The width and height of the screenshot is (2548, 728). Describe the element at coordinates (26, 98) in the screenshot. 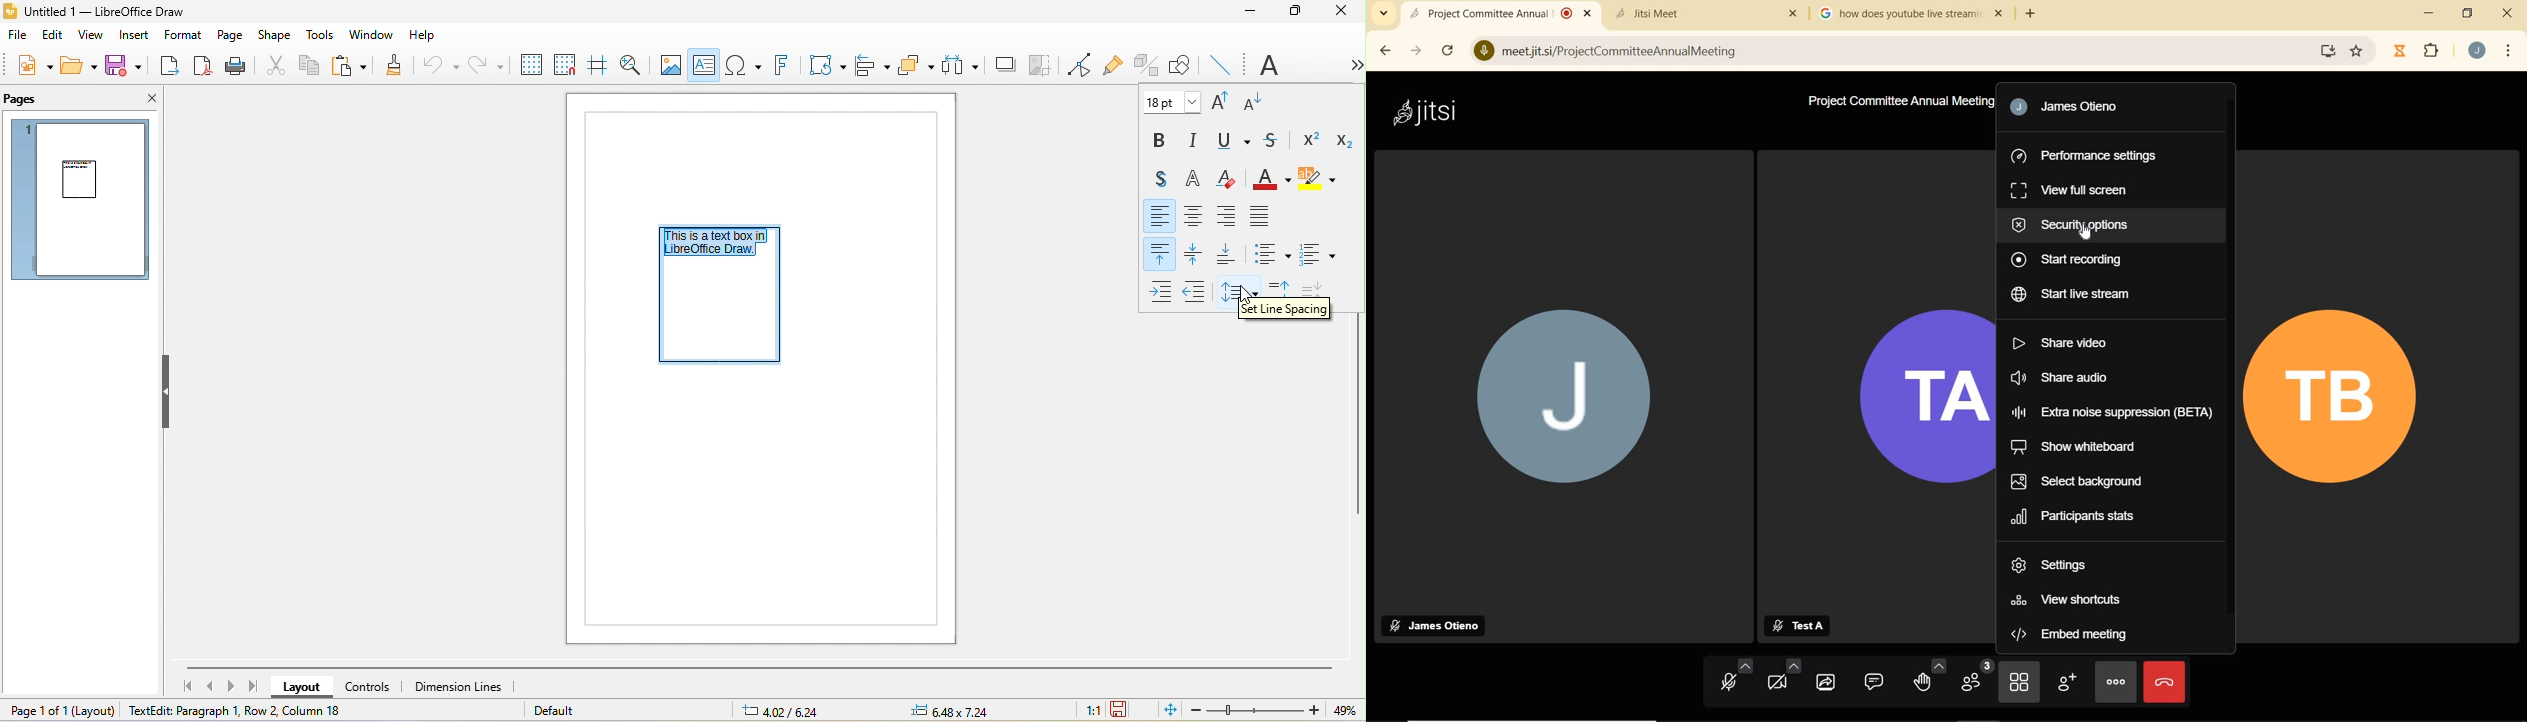

I see `pages` at that location.